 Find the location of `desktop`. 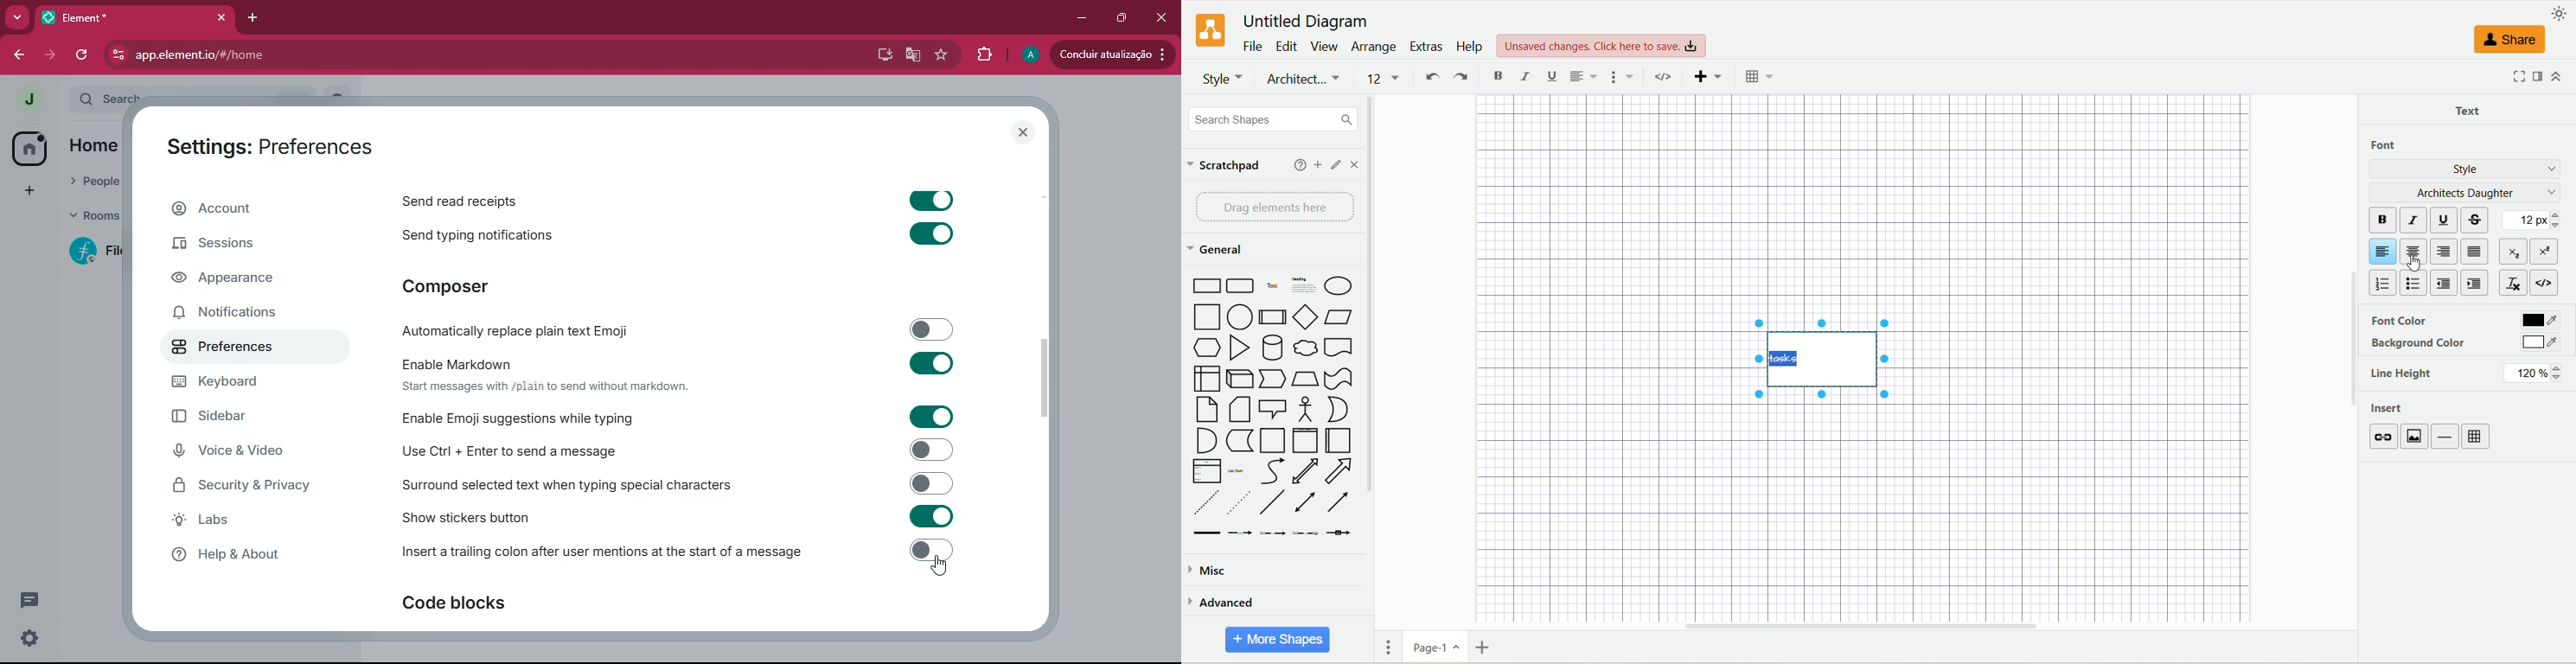

desktop is located at coordinates (884, 56).